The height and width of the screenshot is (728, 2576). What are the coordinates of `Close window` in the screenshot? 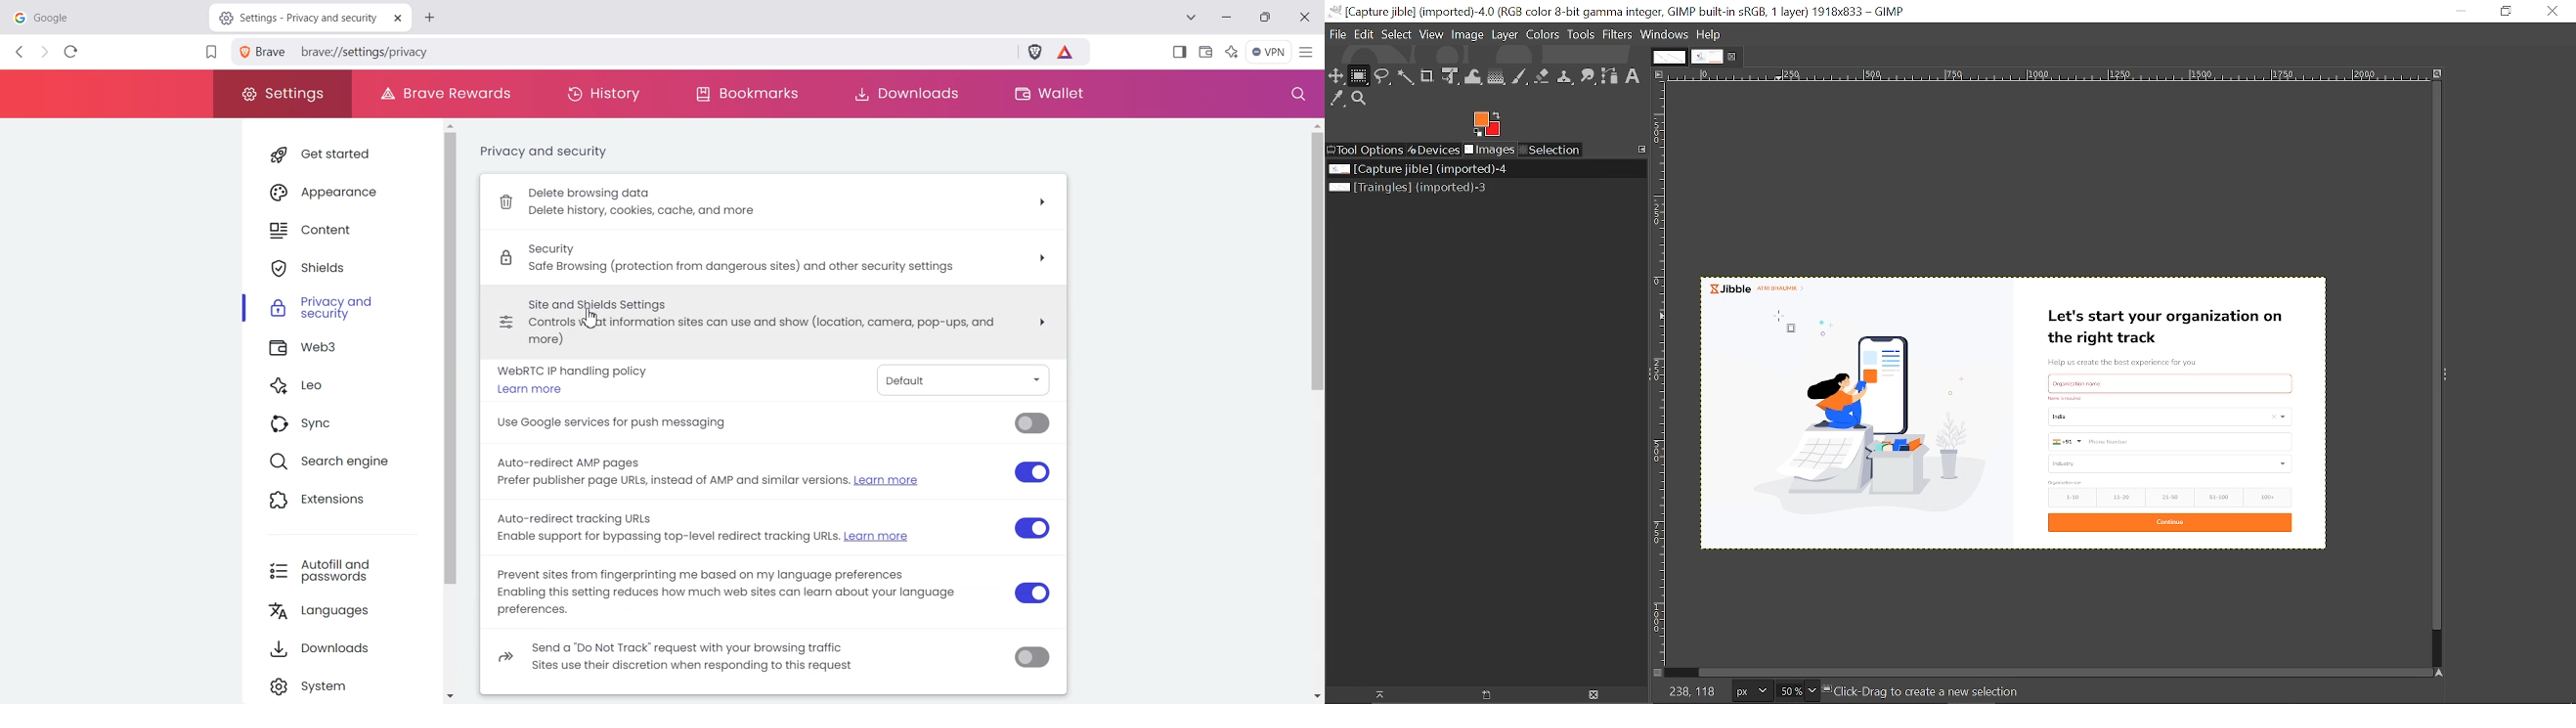 It's located at (2554, 11).